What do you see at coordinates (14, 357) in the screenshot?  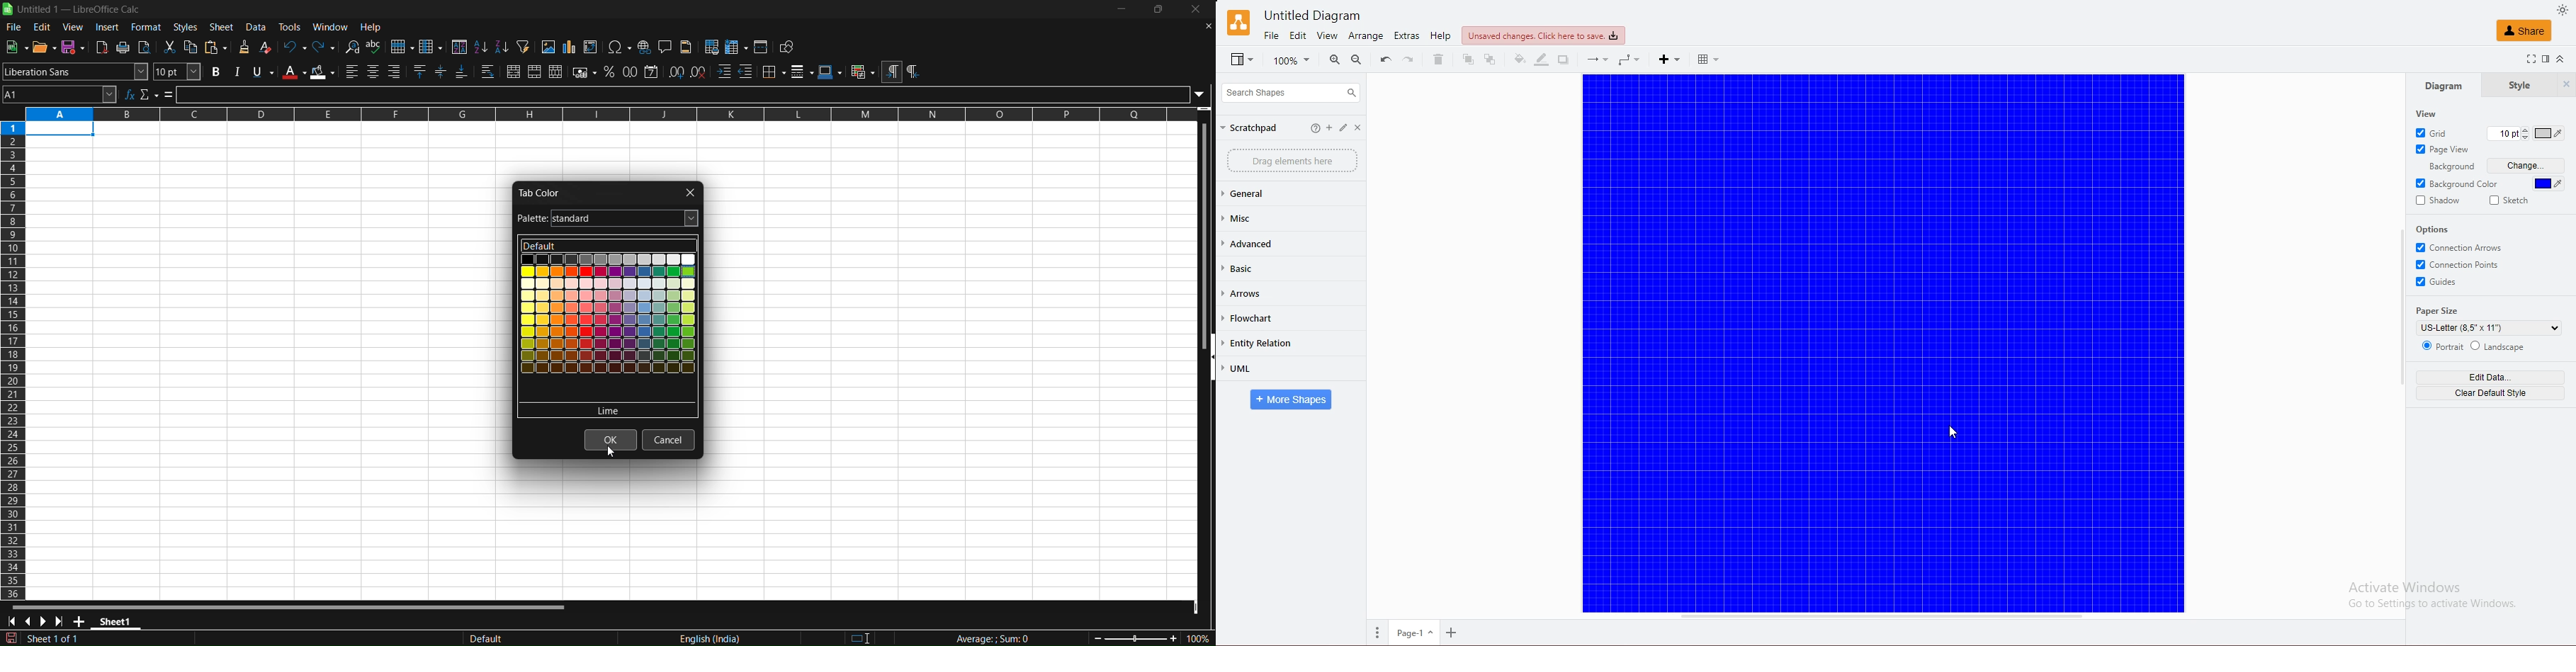 I see `columns` at bounding box center [14, 357].